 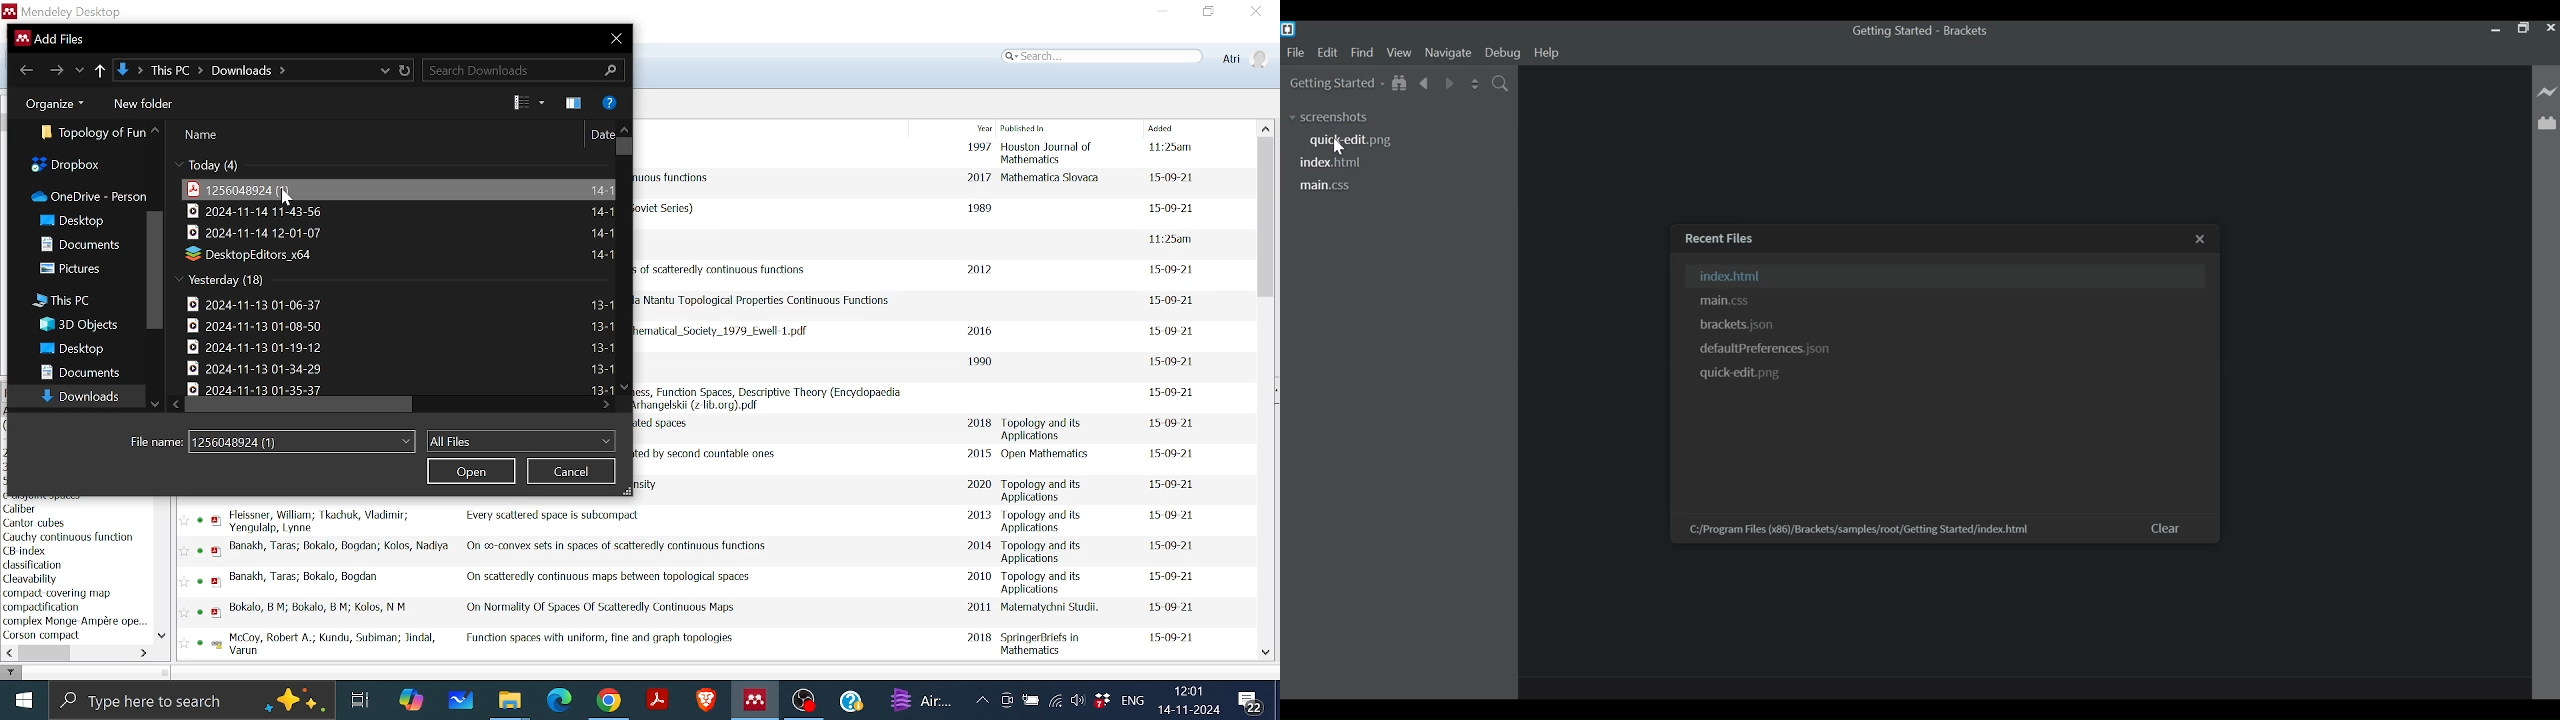 I want to click on Date, so click(x=600, y=388).